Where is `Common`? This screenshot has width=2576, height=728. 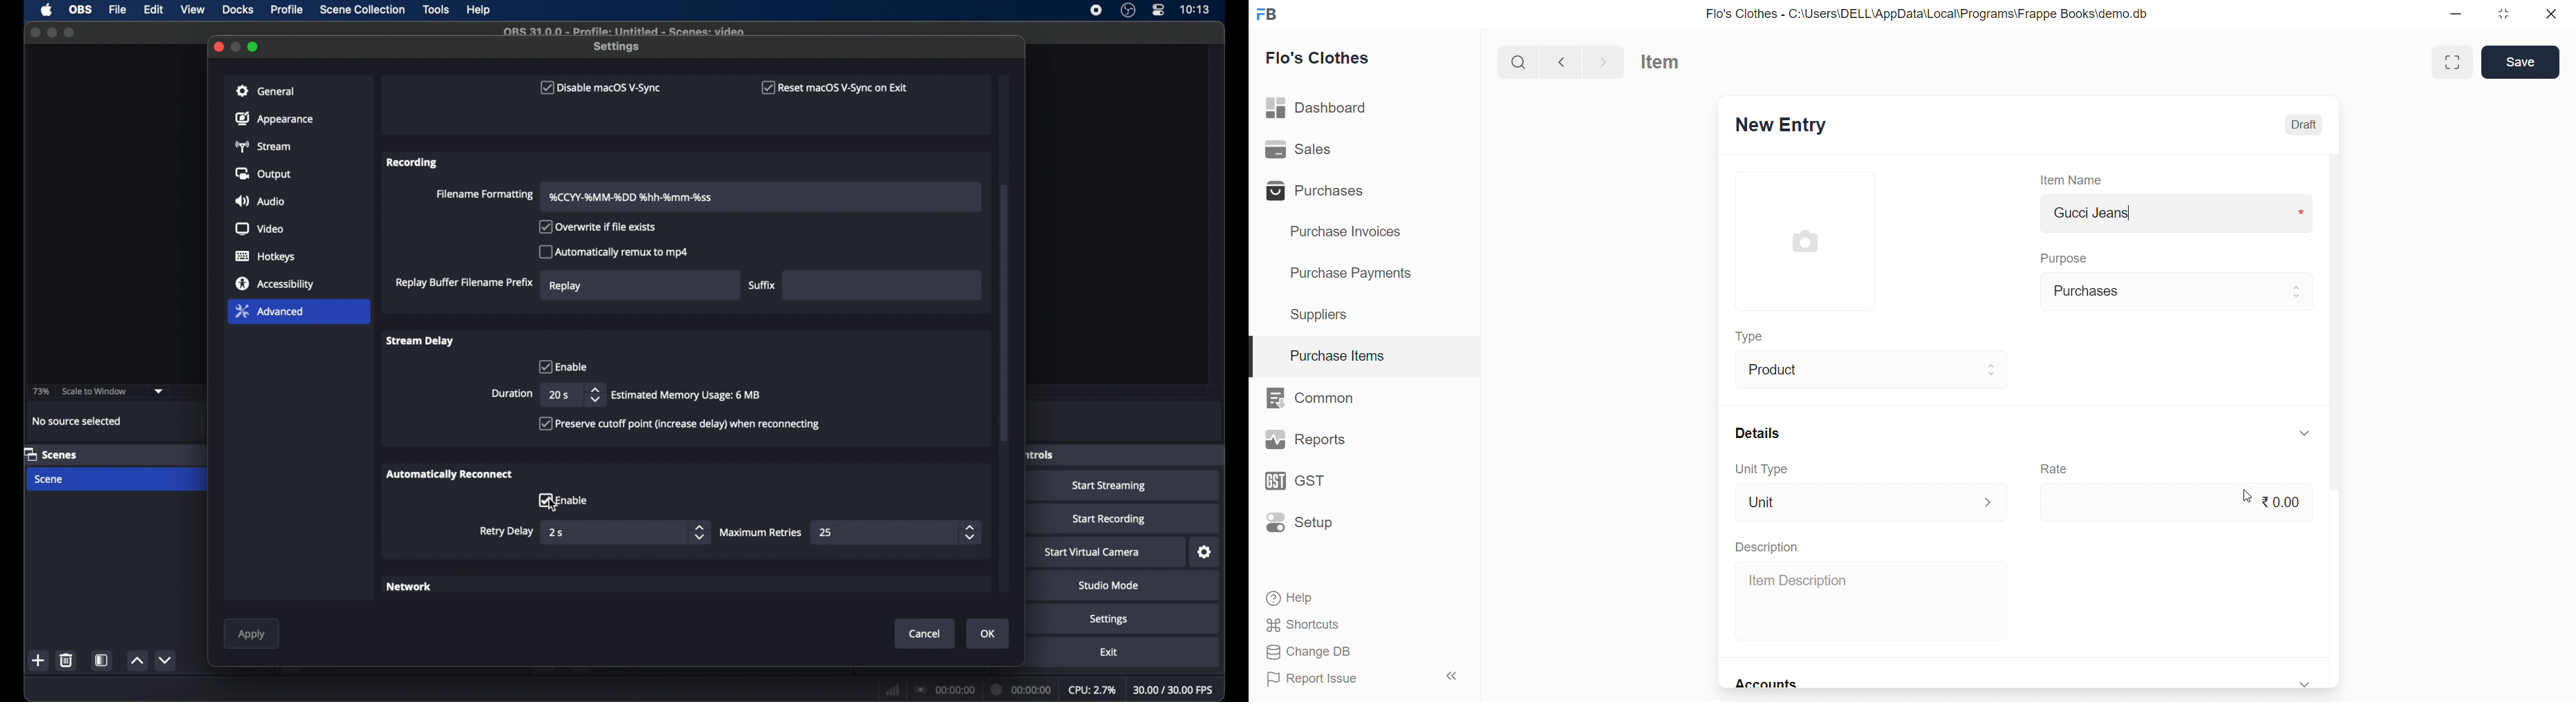 Common is located at coordinates (1318, 397).